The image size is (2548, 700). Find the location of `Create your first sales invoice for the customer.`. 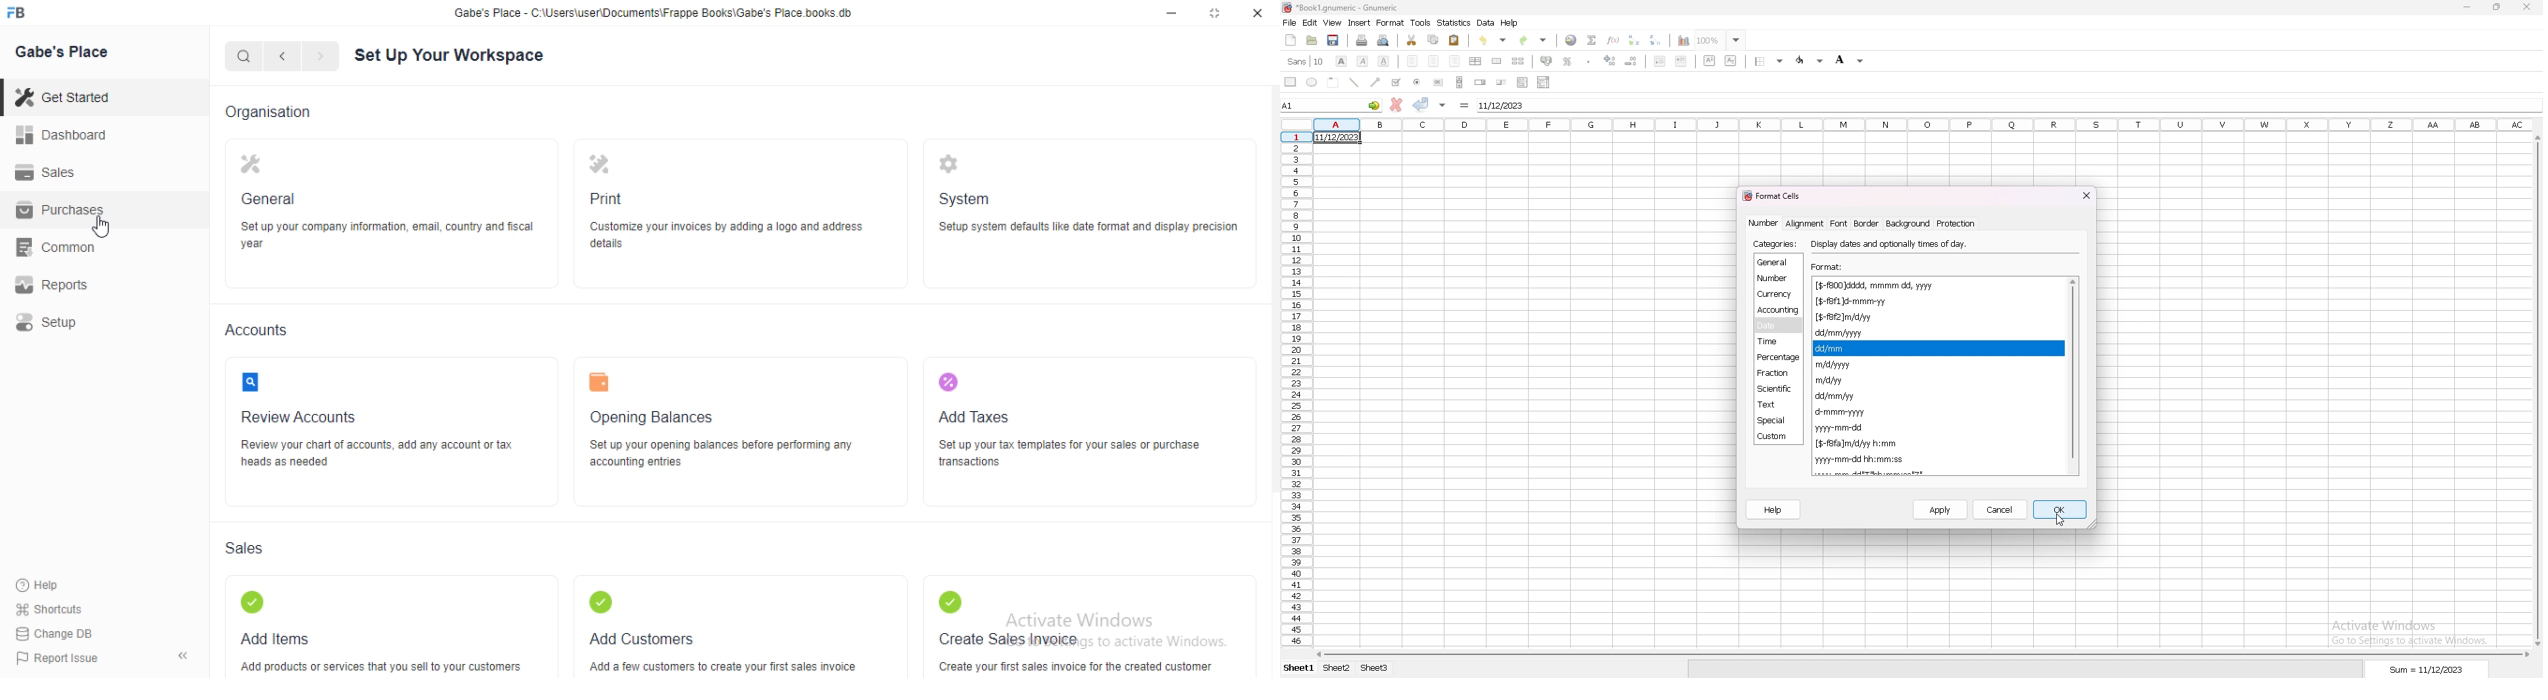

Create your first sales invoice for the customer. is located at coordinates (1071, 662).